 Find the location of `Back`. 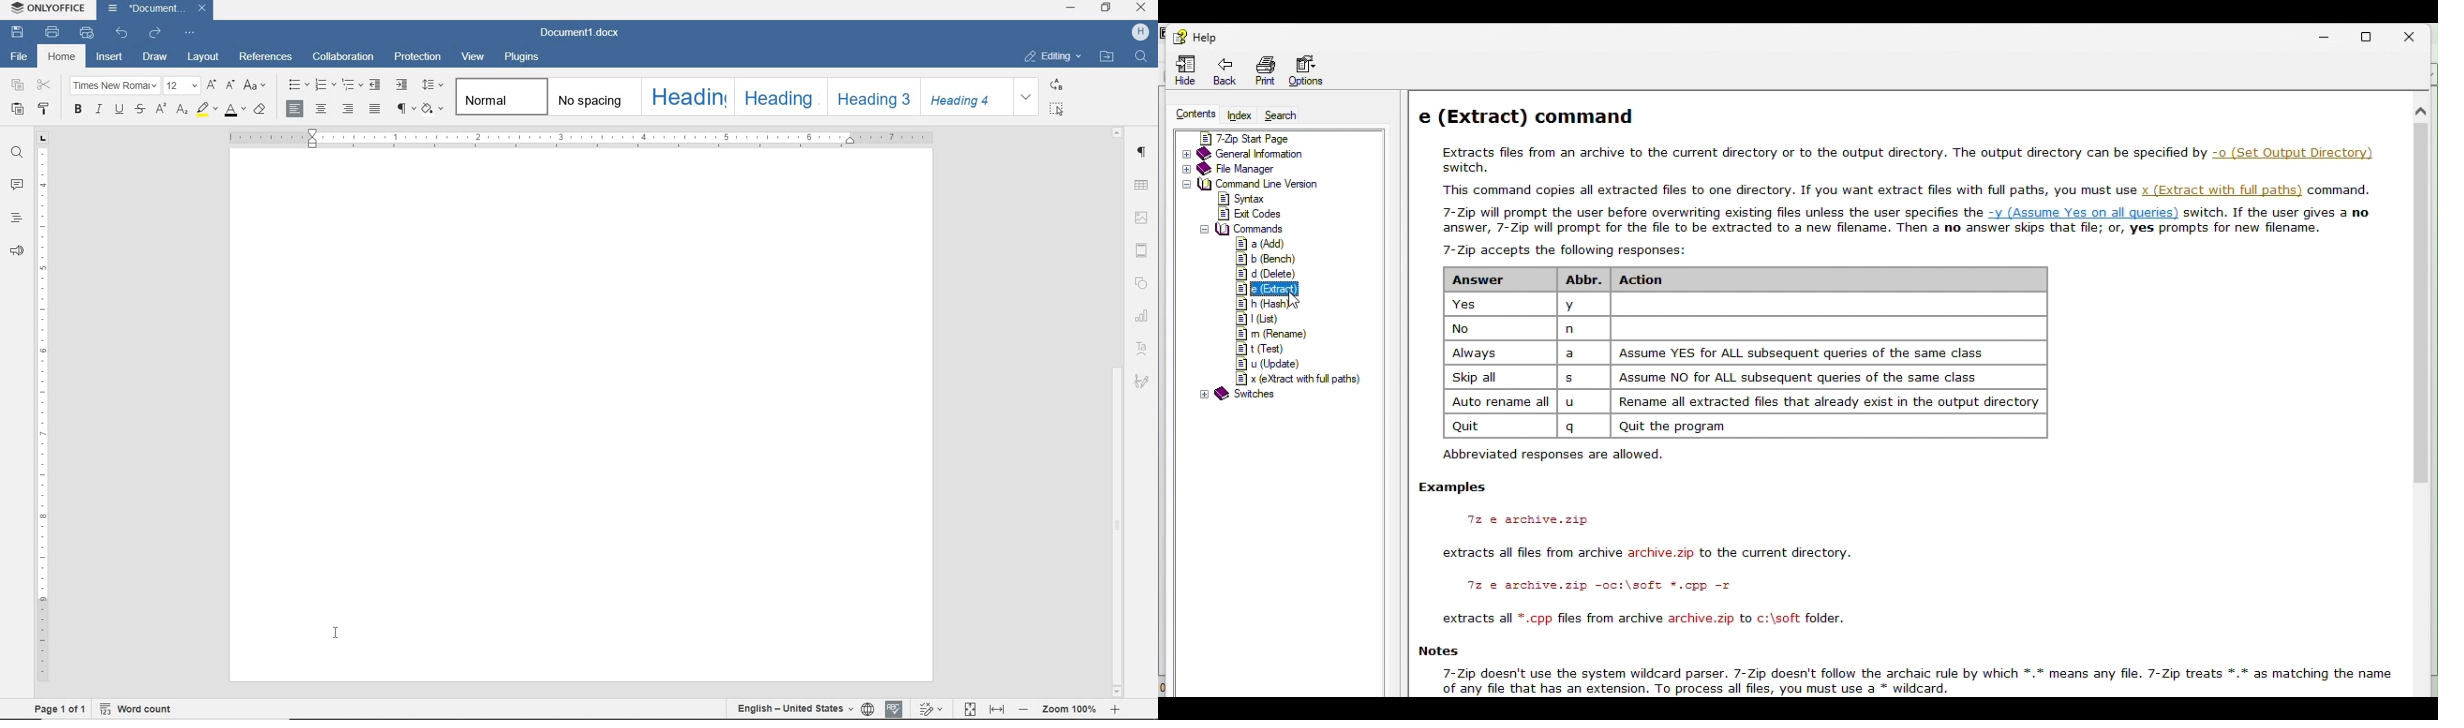

Back is located at coordinates (1225, 70).